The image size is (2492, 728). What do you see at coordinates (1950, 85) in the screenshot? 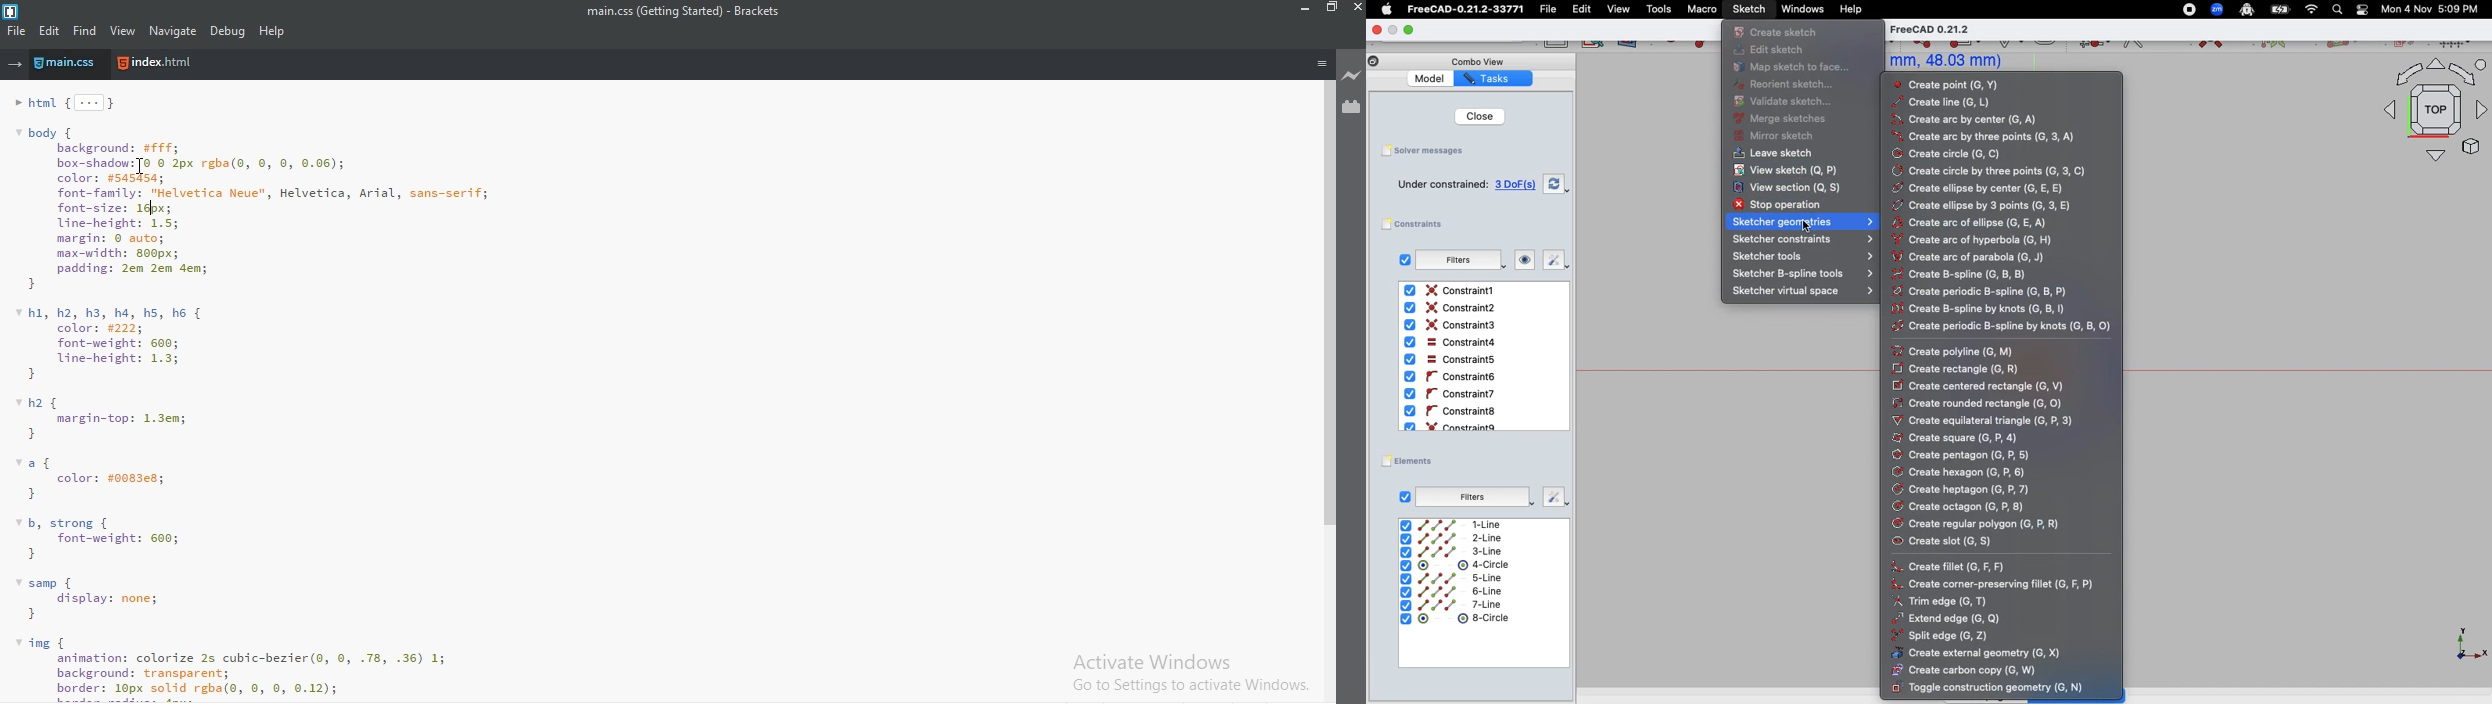
I see `Create point (G, Y)` at bounding box center [1950, 85].